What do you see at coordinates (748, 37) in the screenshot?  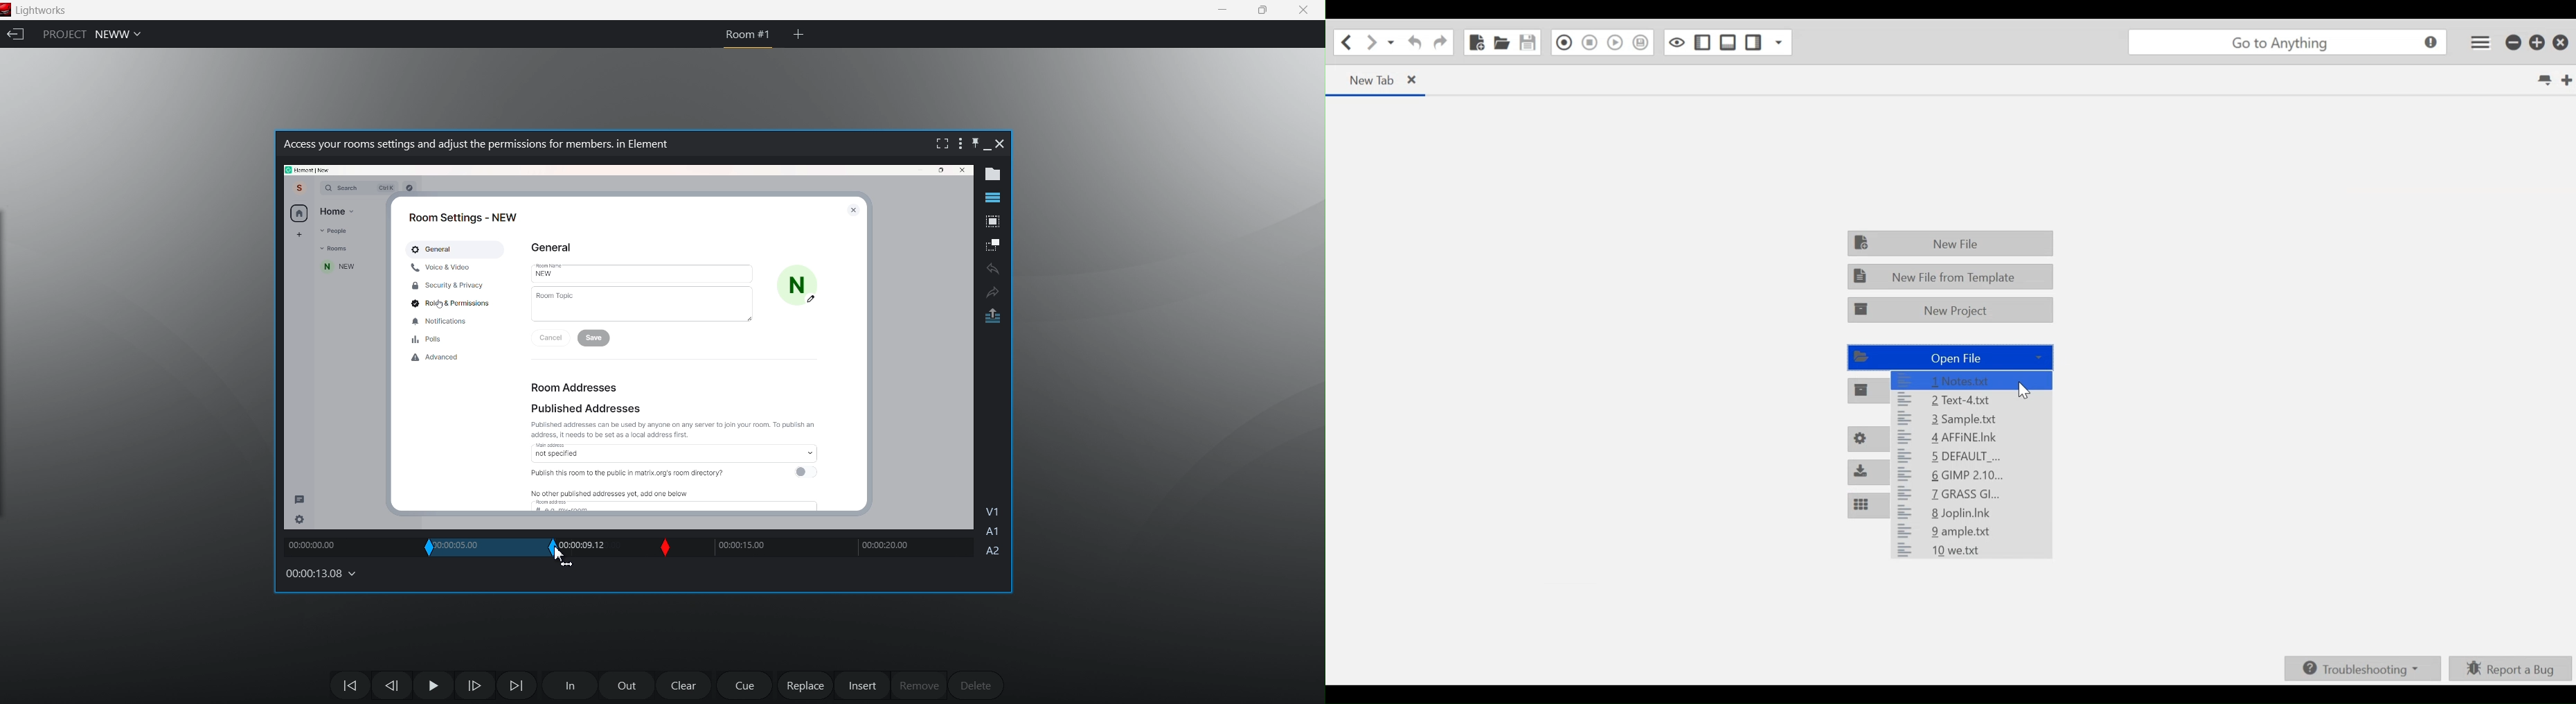 I see `current room` at bounding box center [748, 37].